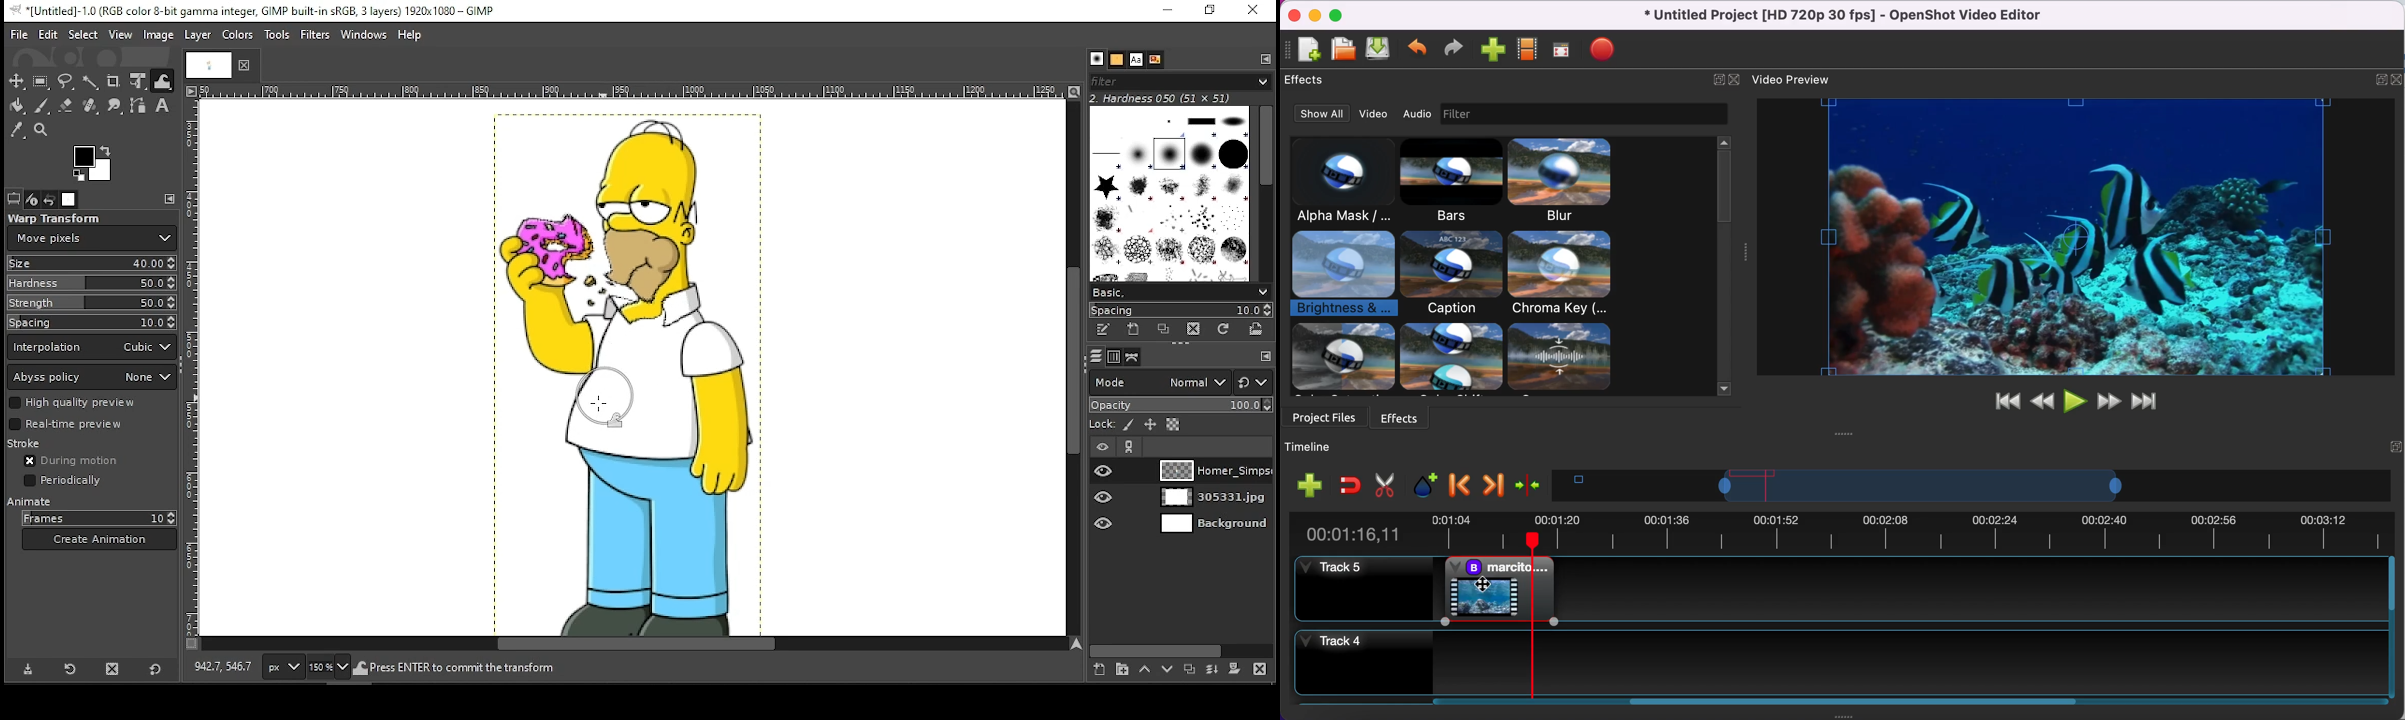  What do you see at coordinates (211, 67) in the screenshot?
I see `tab` at bounding box center [211, 67].